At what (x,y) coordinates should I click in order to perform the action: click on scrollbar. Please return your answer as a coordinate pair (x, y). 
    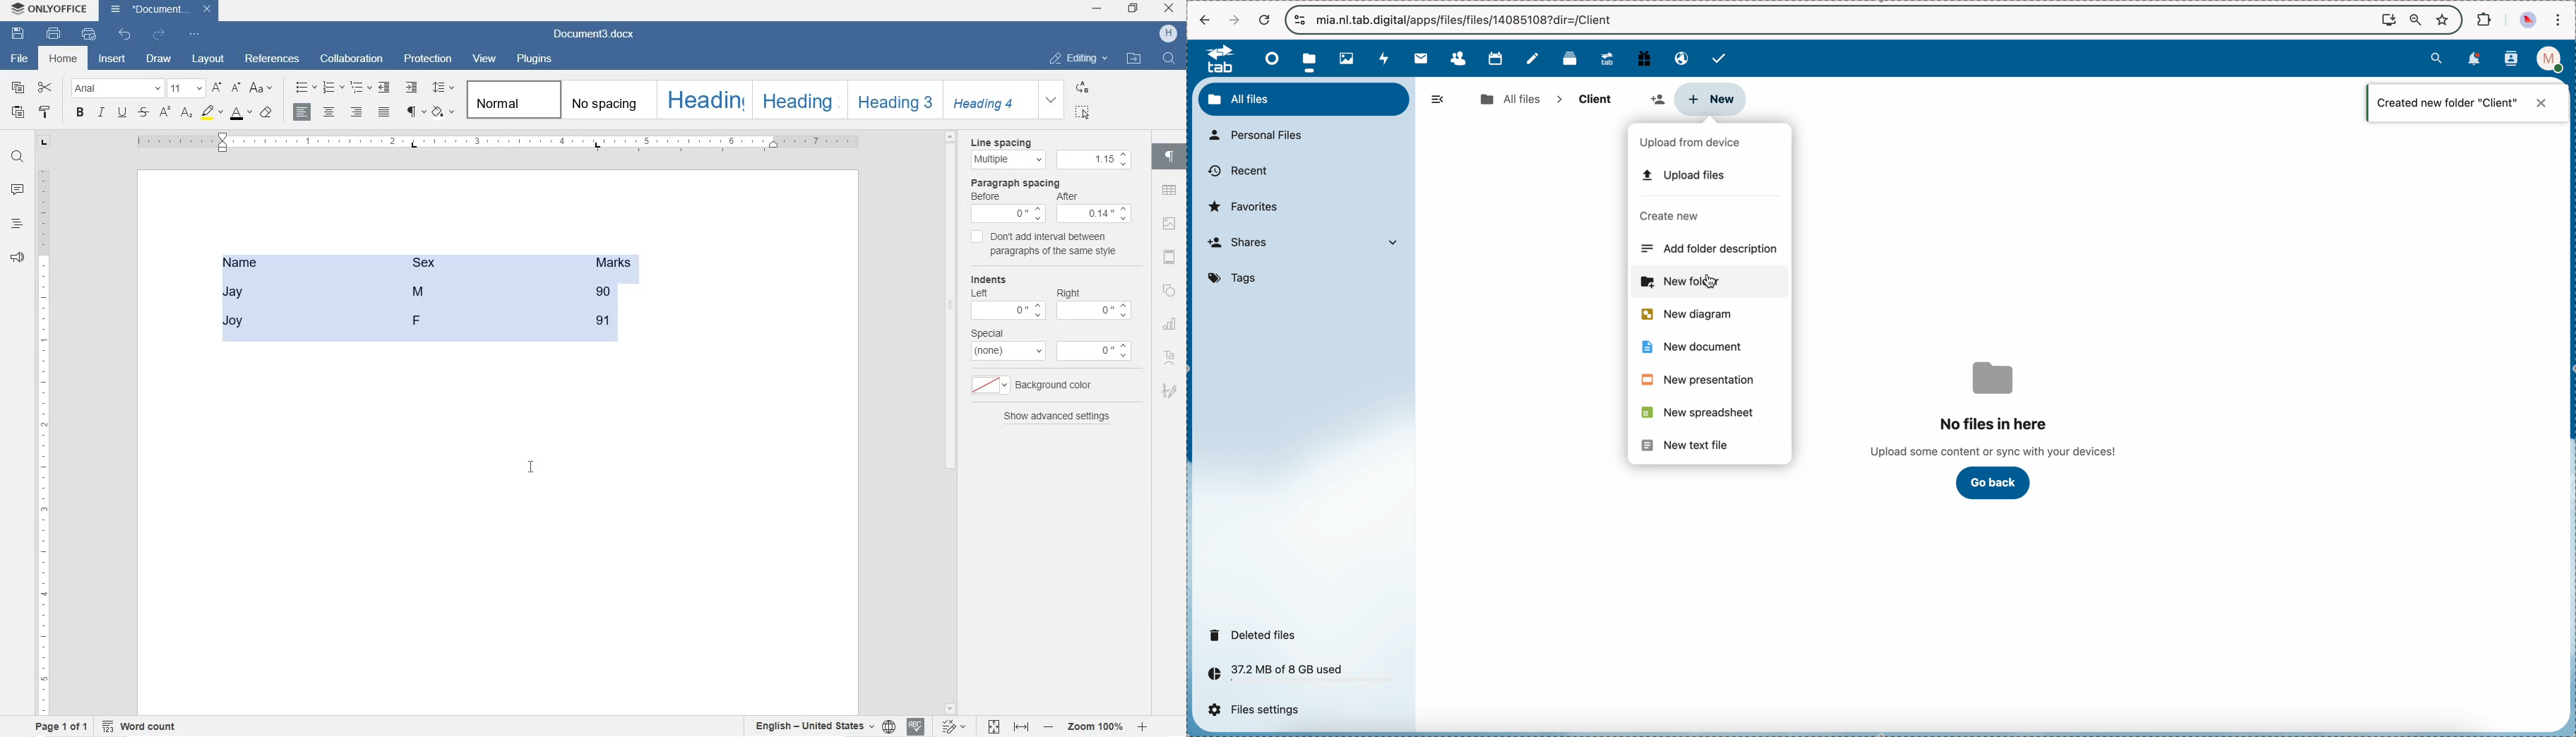
    Looking at the image, I should click on (953, 419).